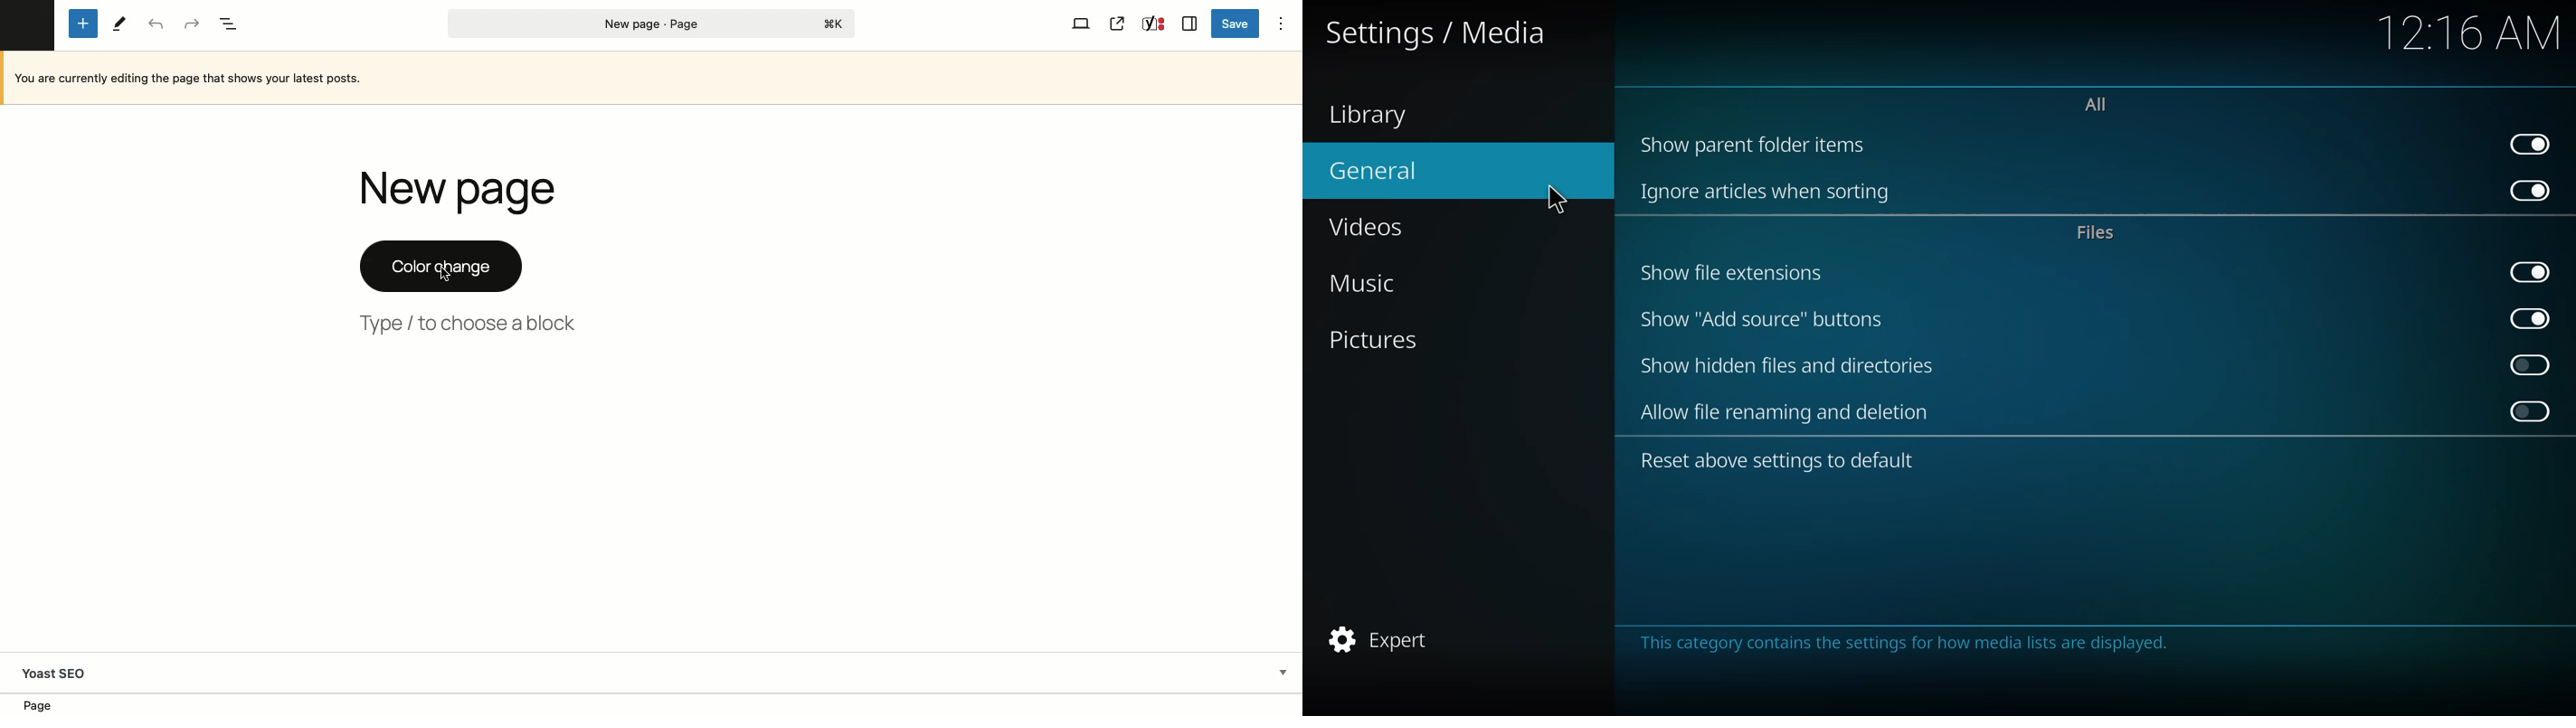 The image size is (2576, 728). I want to click on 12:16 AM, so click(2463, 39).